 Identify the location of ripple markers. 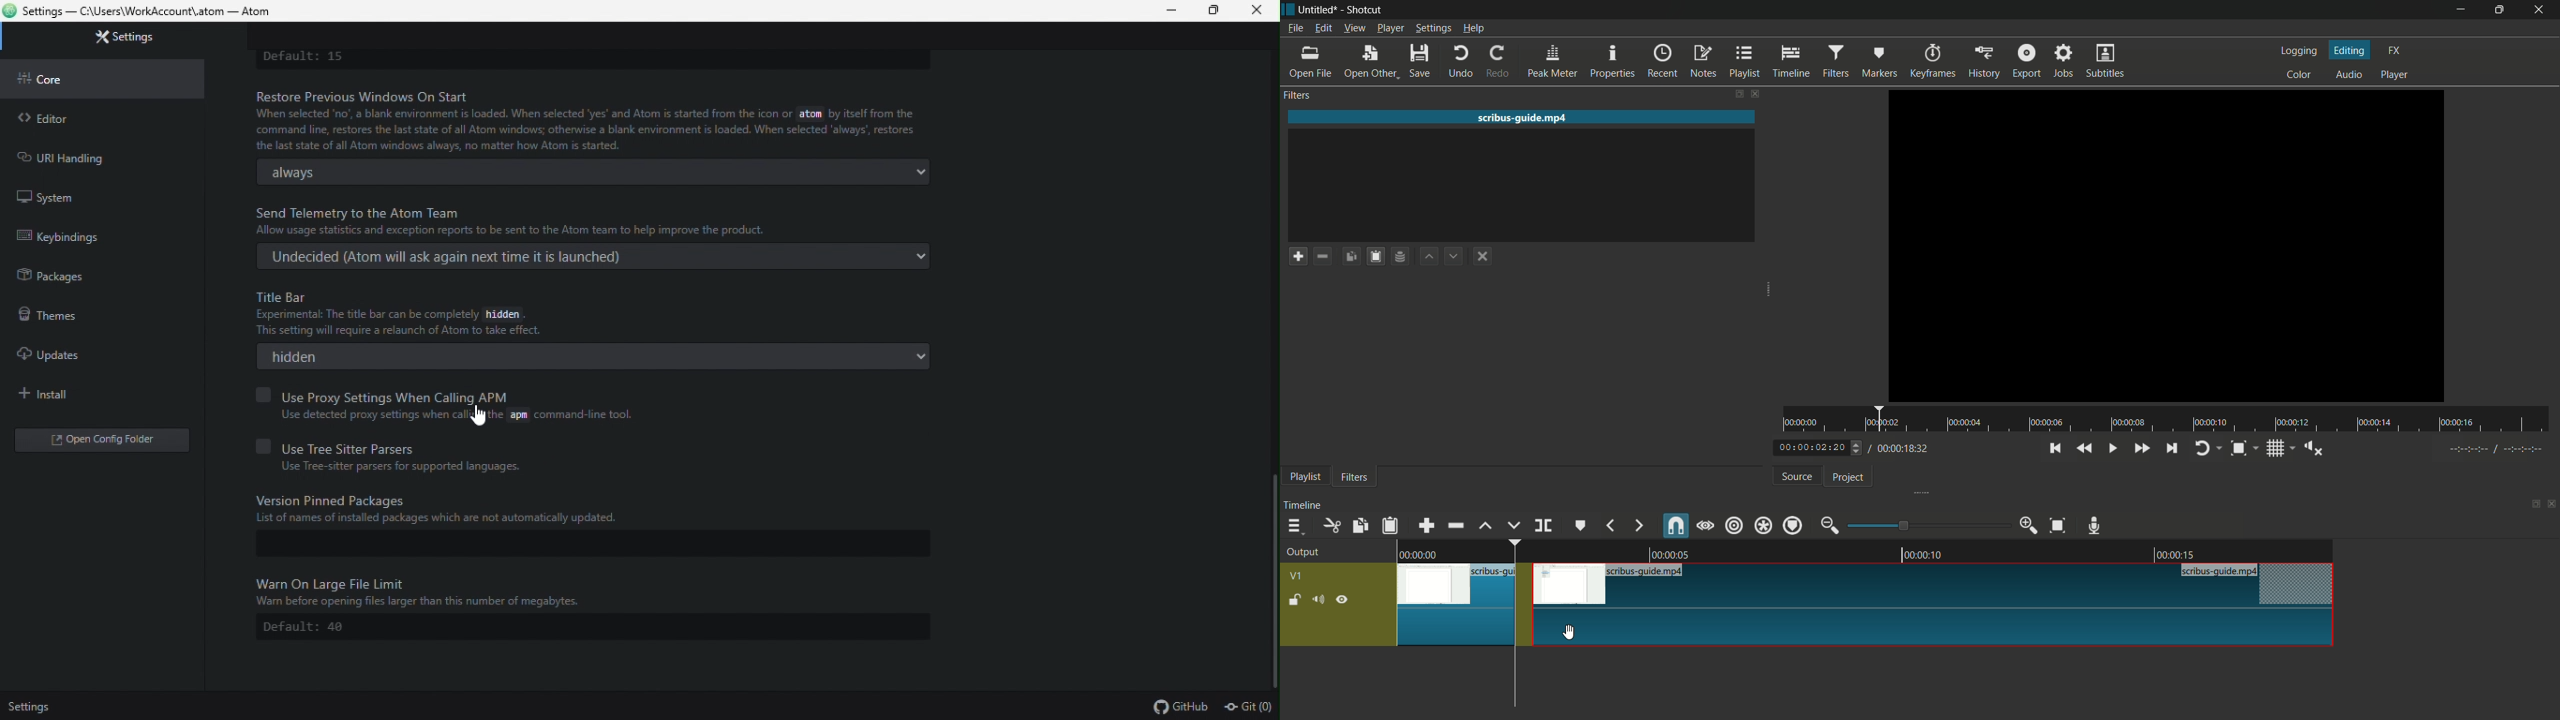
(1793, 525).